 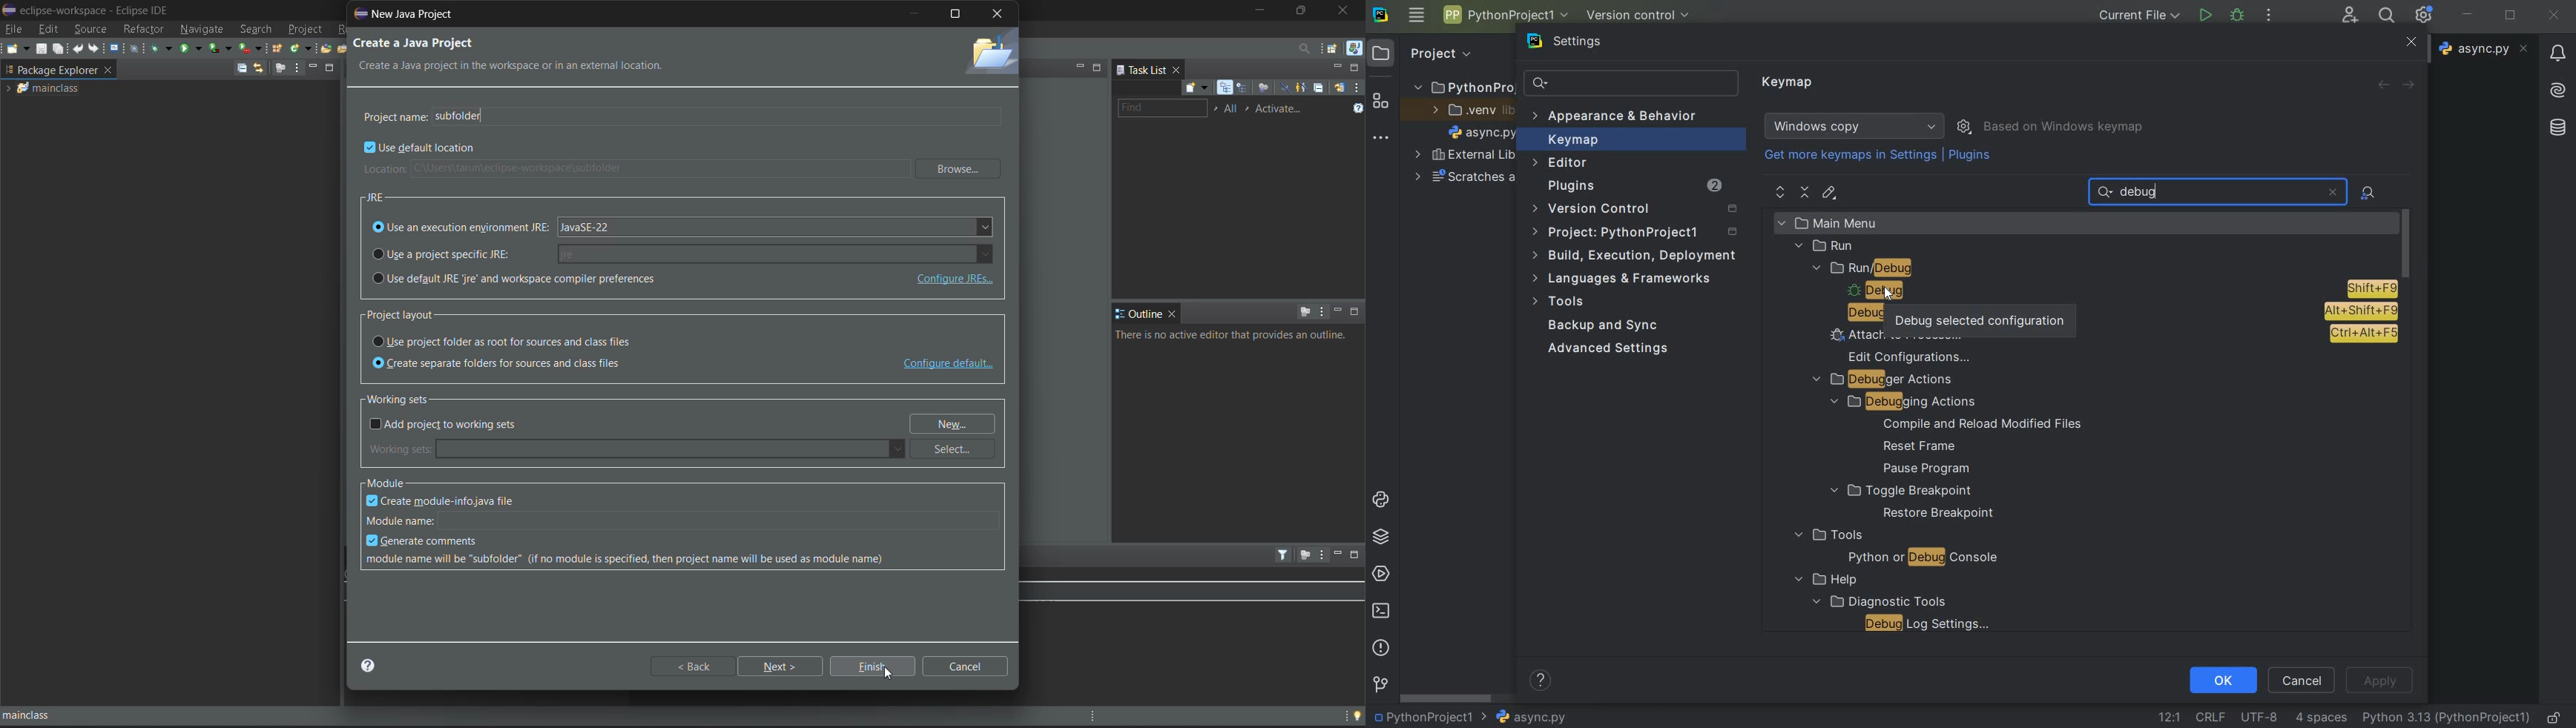 I want to click on reset frame, so click(x=1915, y=447).